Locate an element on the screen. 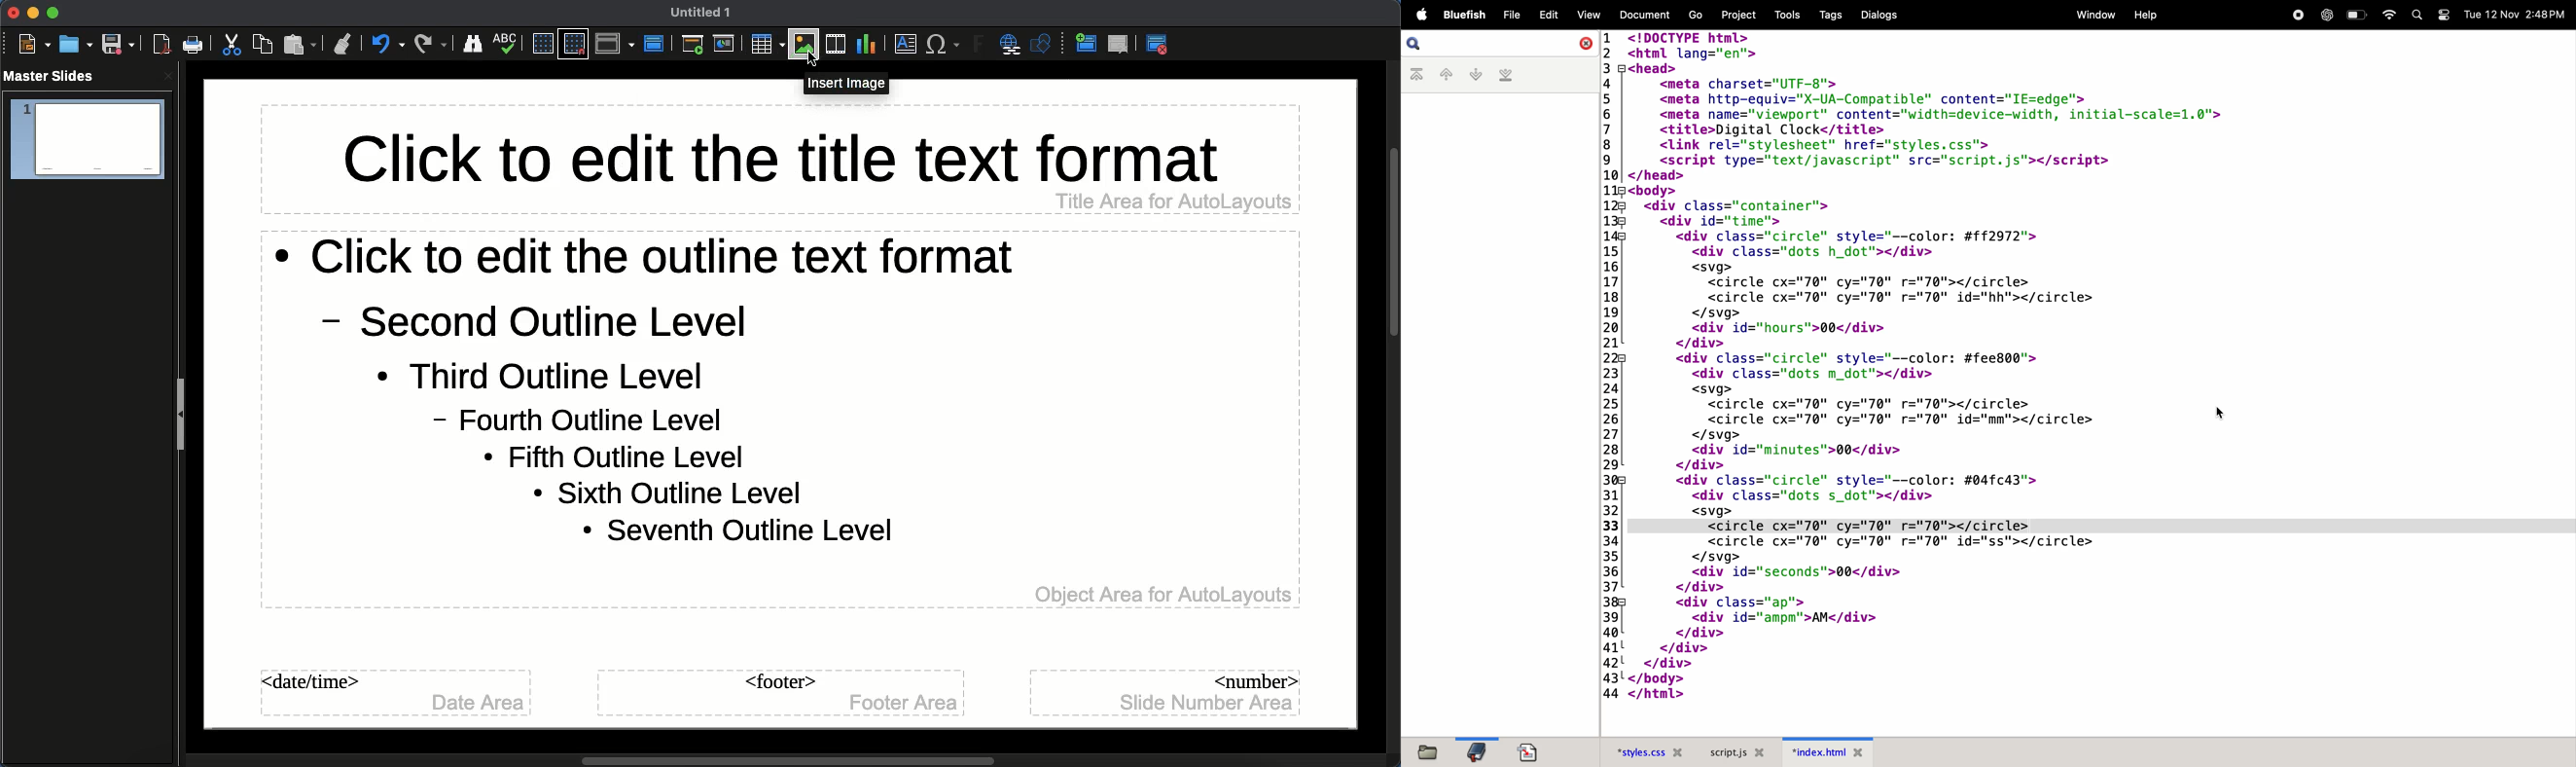 The height and width of the screenshot is (784, 2576). <!DOCTYPE html><html lang="en"><head><meta charset="UTF-8"><meta http-equiv="X-UA-Compatible" content="IE=edge"><meta name="viewport" content="width=device-width, initial-scale=1.0"><title>Digital Clock</title><link rel="stylesheet" href="styles.css"><script type="text/javascript" src="script.js"></script></head><body><div class="container"><div id="time"><div class="circle" style="--color: #ff2972"><div class="dots h_dot"></div><svg><circle cx="70" cy="70" r="70"></circle><circle cx="70" cy="70" r="70" id="hh"></circle></svg><div id="hours">00</div></div><div class="circle" style="--color: #fee800"><div class="dots m_dot"></div><svg><circle cx="70" cy="70" r="70"></circle><circle cx="70" cy="70" r="70" id="mm"></circle></svg><div id="minutes">00</div></div><div class="circle" style="--color: #04fc43"><div class="dots s_dot"></div><svg><circle cx="70" cy="70" r="70"></circle><circle cx="70" cy="70" r="70" id="ss"></circle></svg><div id="seconds">00</div></div><div class="ap"><div id="ampm">AM</div></div></div></div></body></html> is located at coordinates (2082, 367).